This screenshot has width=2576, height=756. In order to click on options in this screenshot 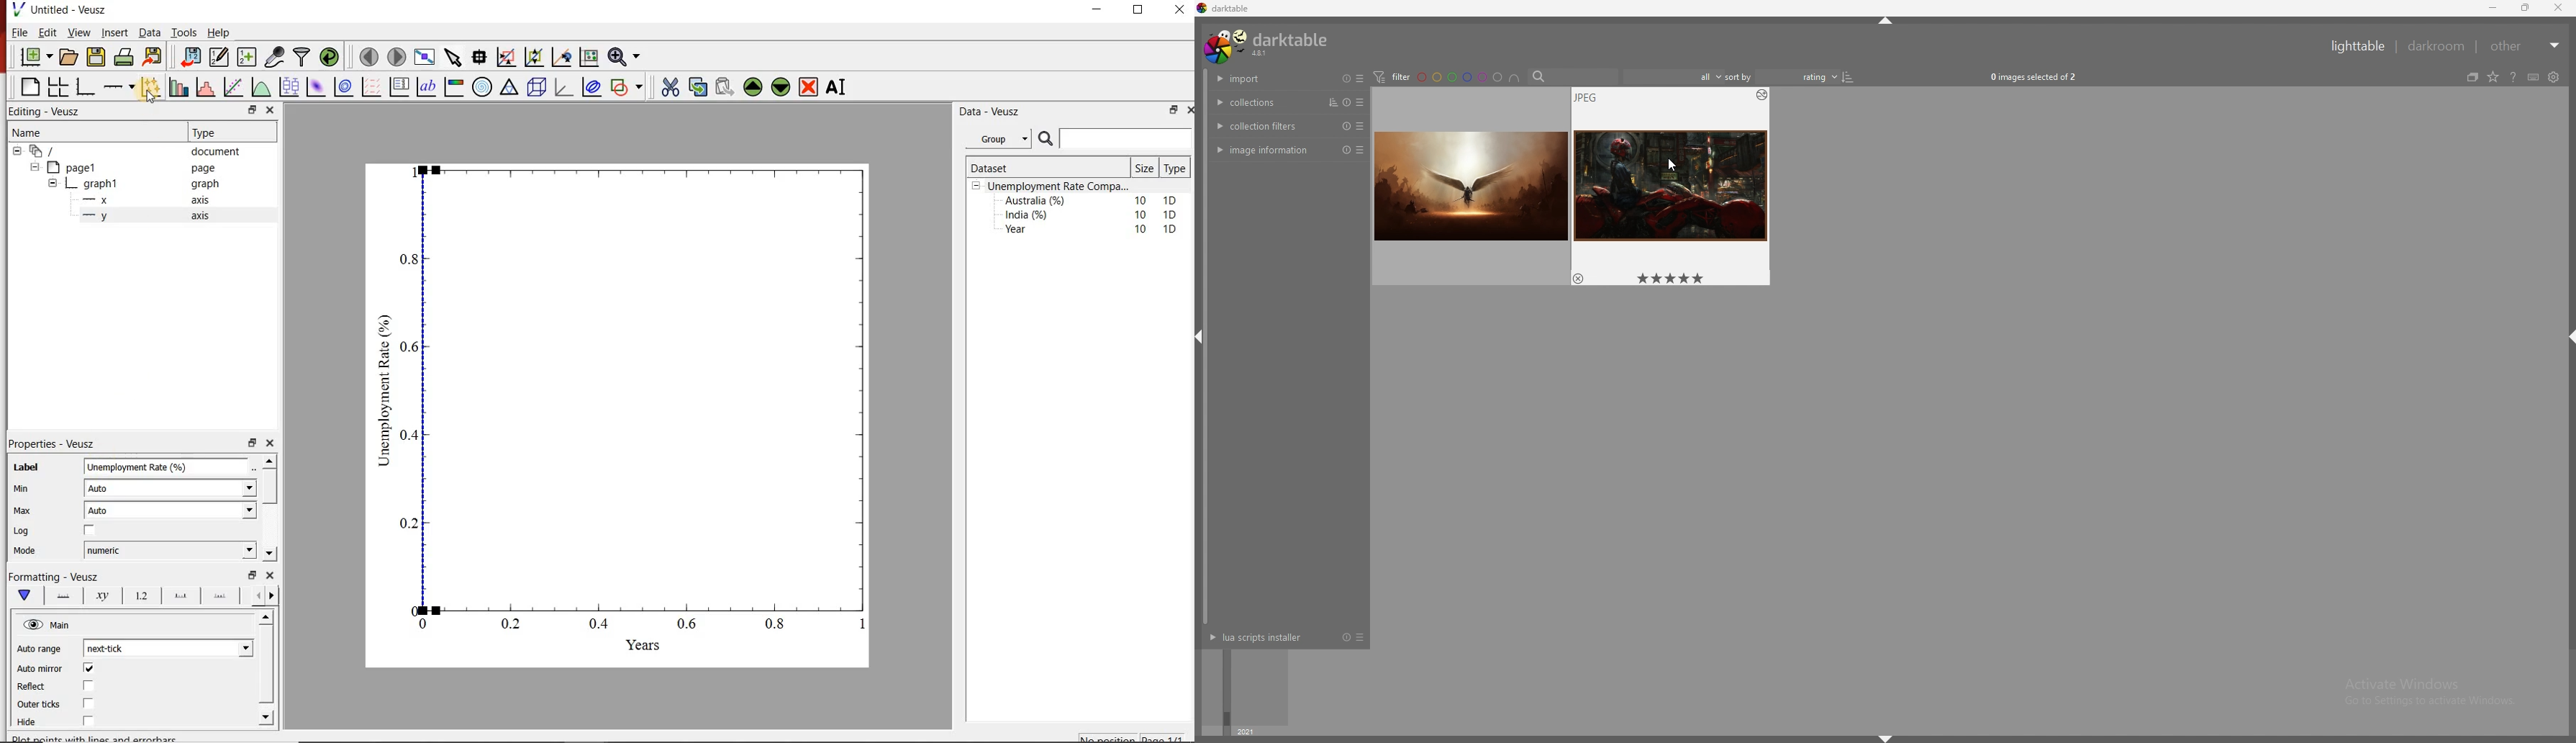, I will do `click(1760, 95)`.